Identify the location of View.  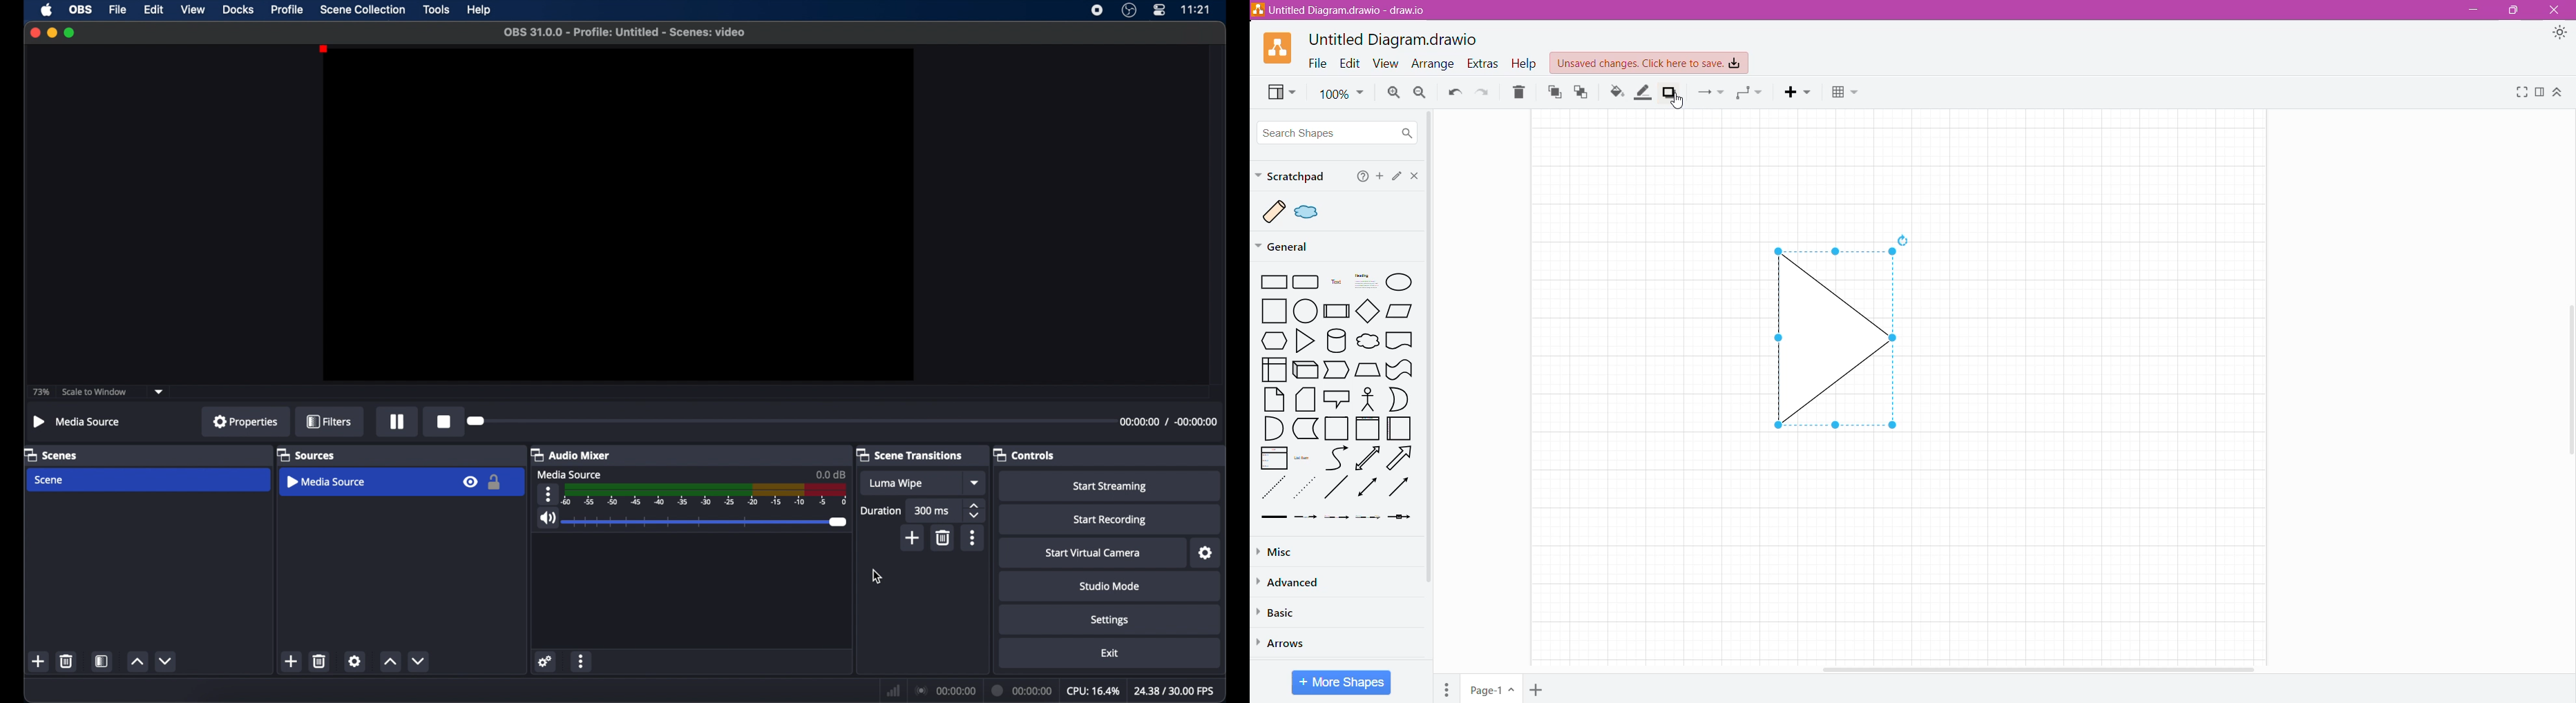
(1386, 63).